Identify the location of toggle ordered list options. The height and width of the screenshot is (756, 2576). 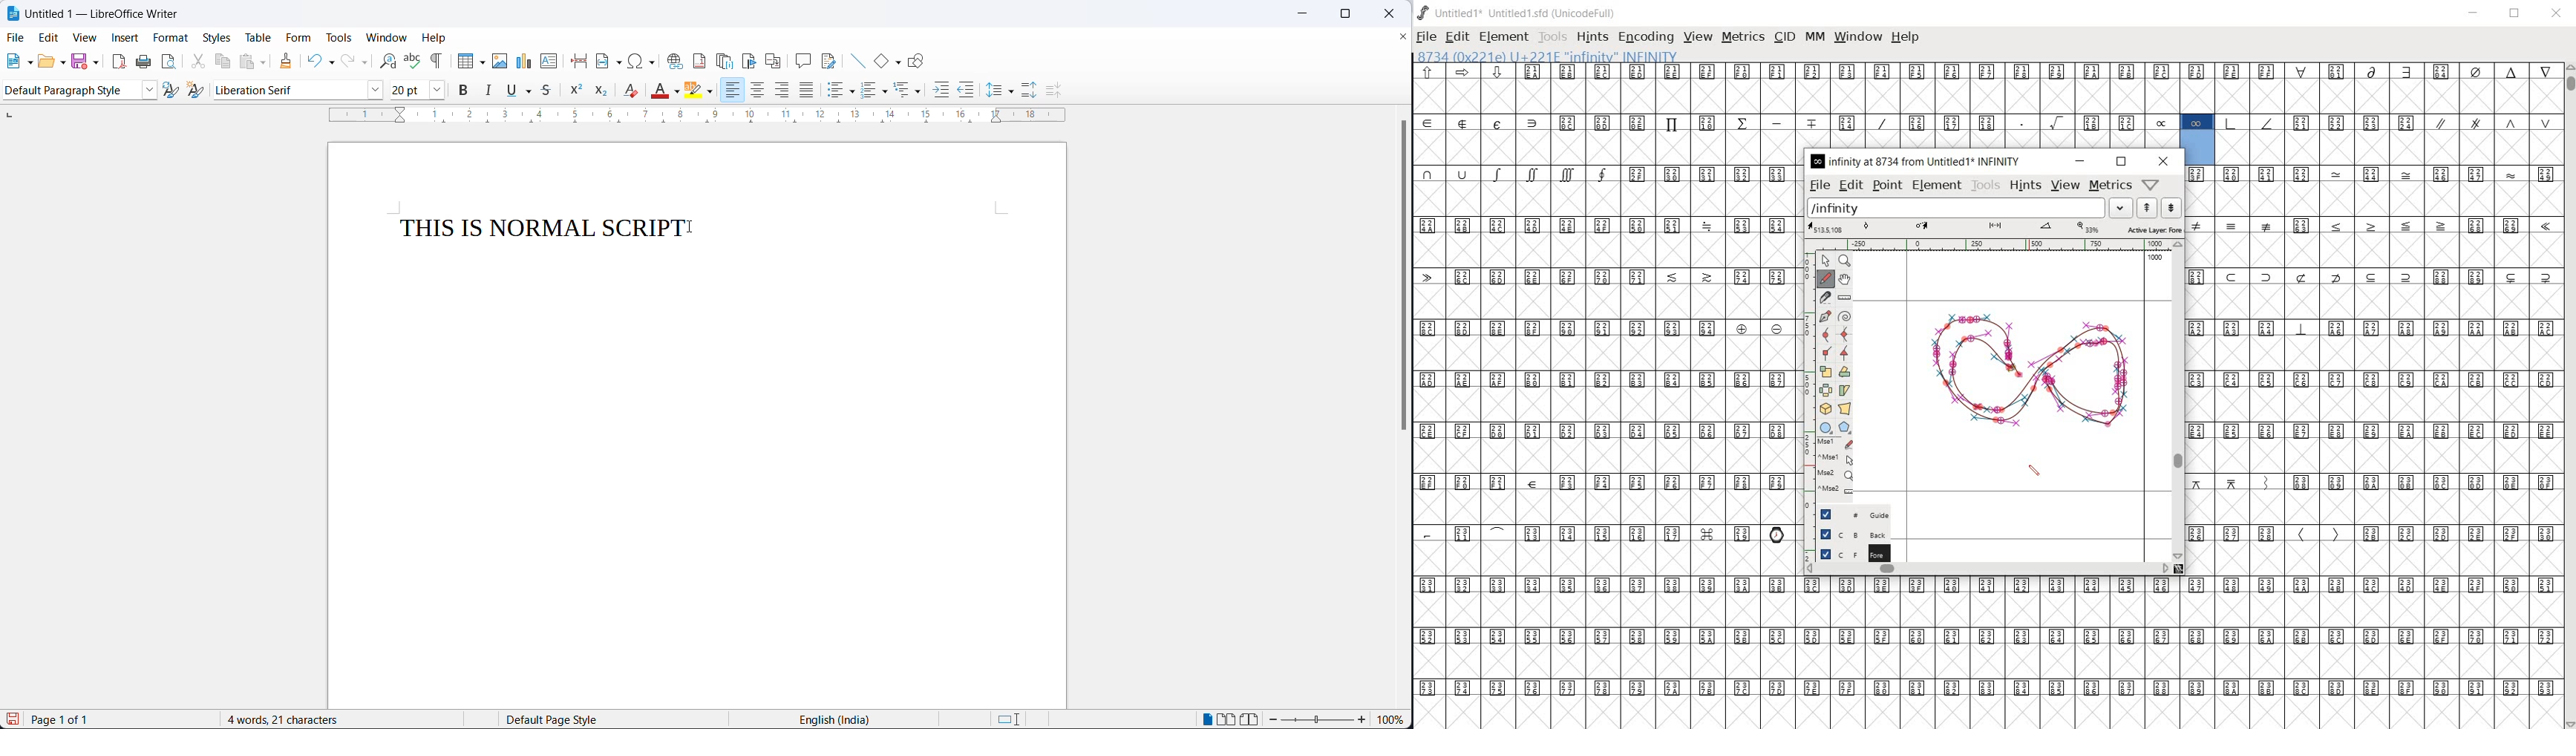
(886, 91).